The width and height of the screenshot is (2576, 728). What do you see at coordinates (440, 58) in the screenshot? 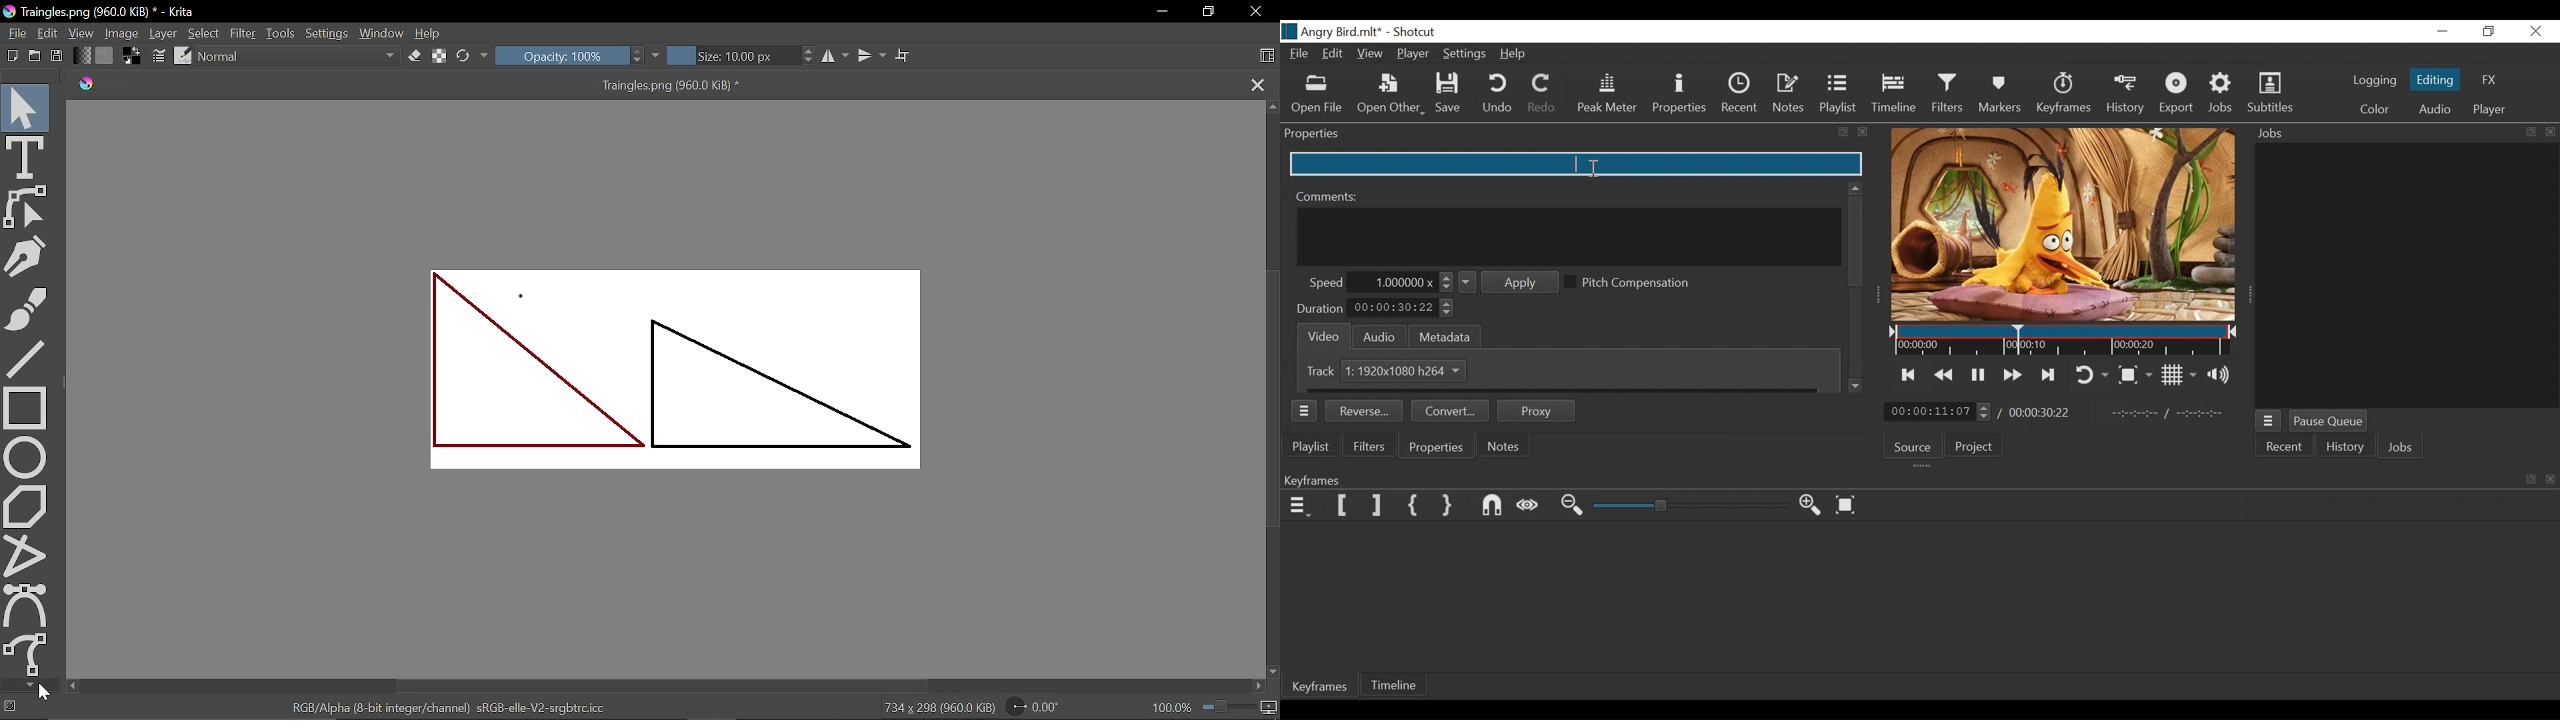
I see `preserve alpha` at bounding box center [440, 58].